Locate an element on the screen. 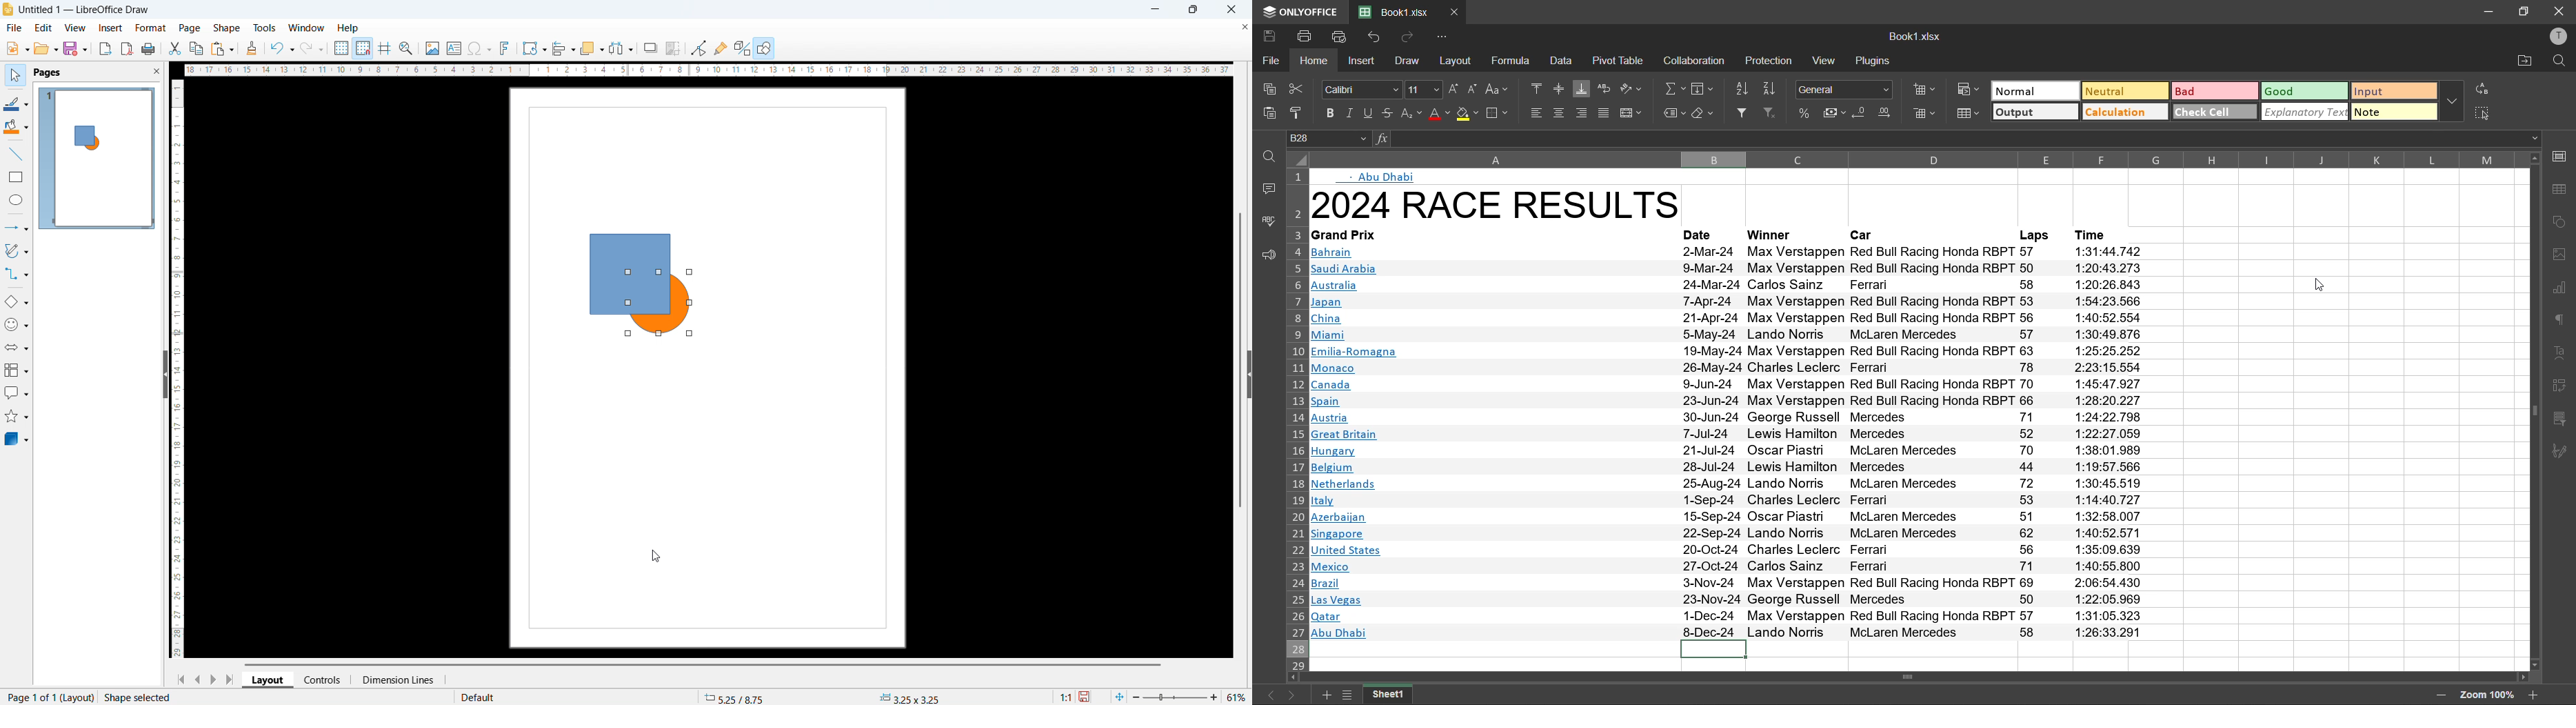 This screenshot has height=728, width=2576. slicer is located at coordinates (2564, 421).